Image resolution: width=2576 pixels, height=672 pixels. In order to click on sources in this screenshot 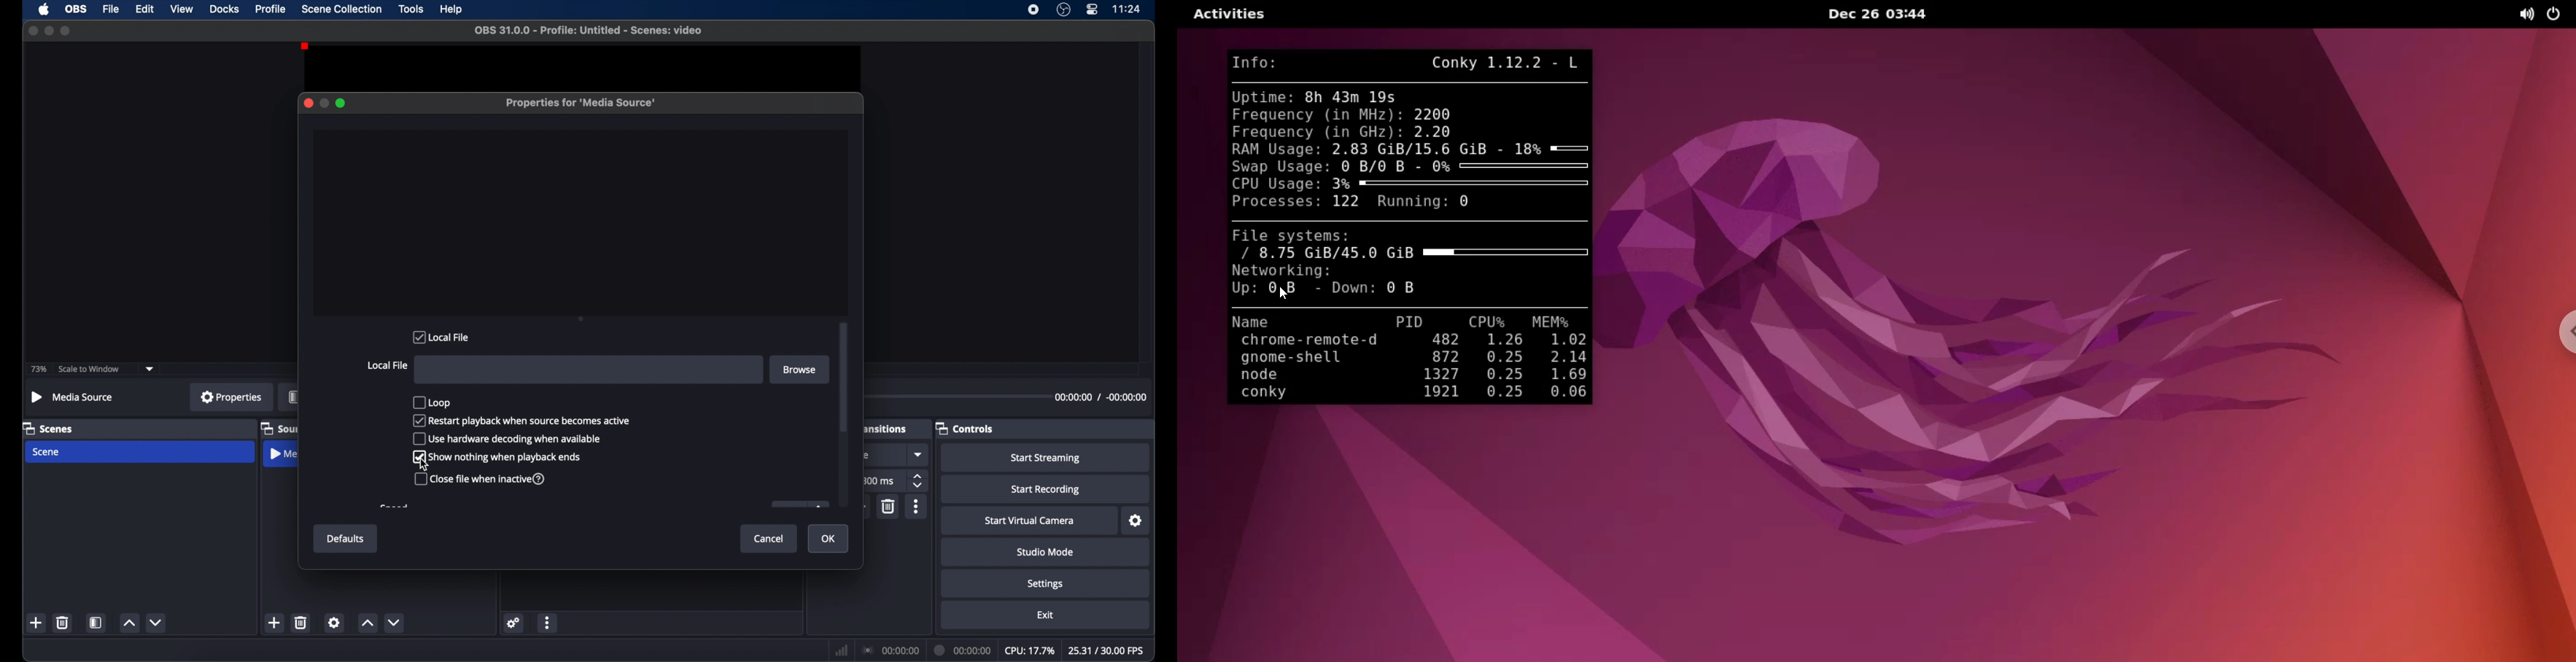, I will do `click(278, 428)`.